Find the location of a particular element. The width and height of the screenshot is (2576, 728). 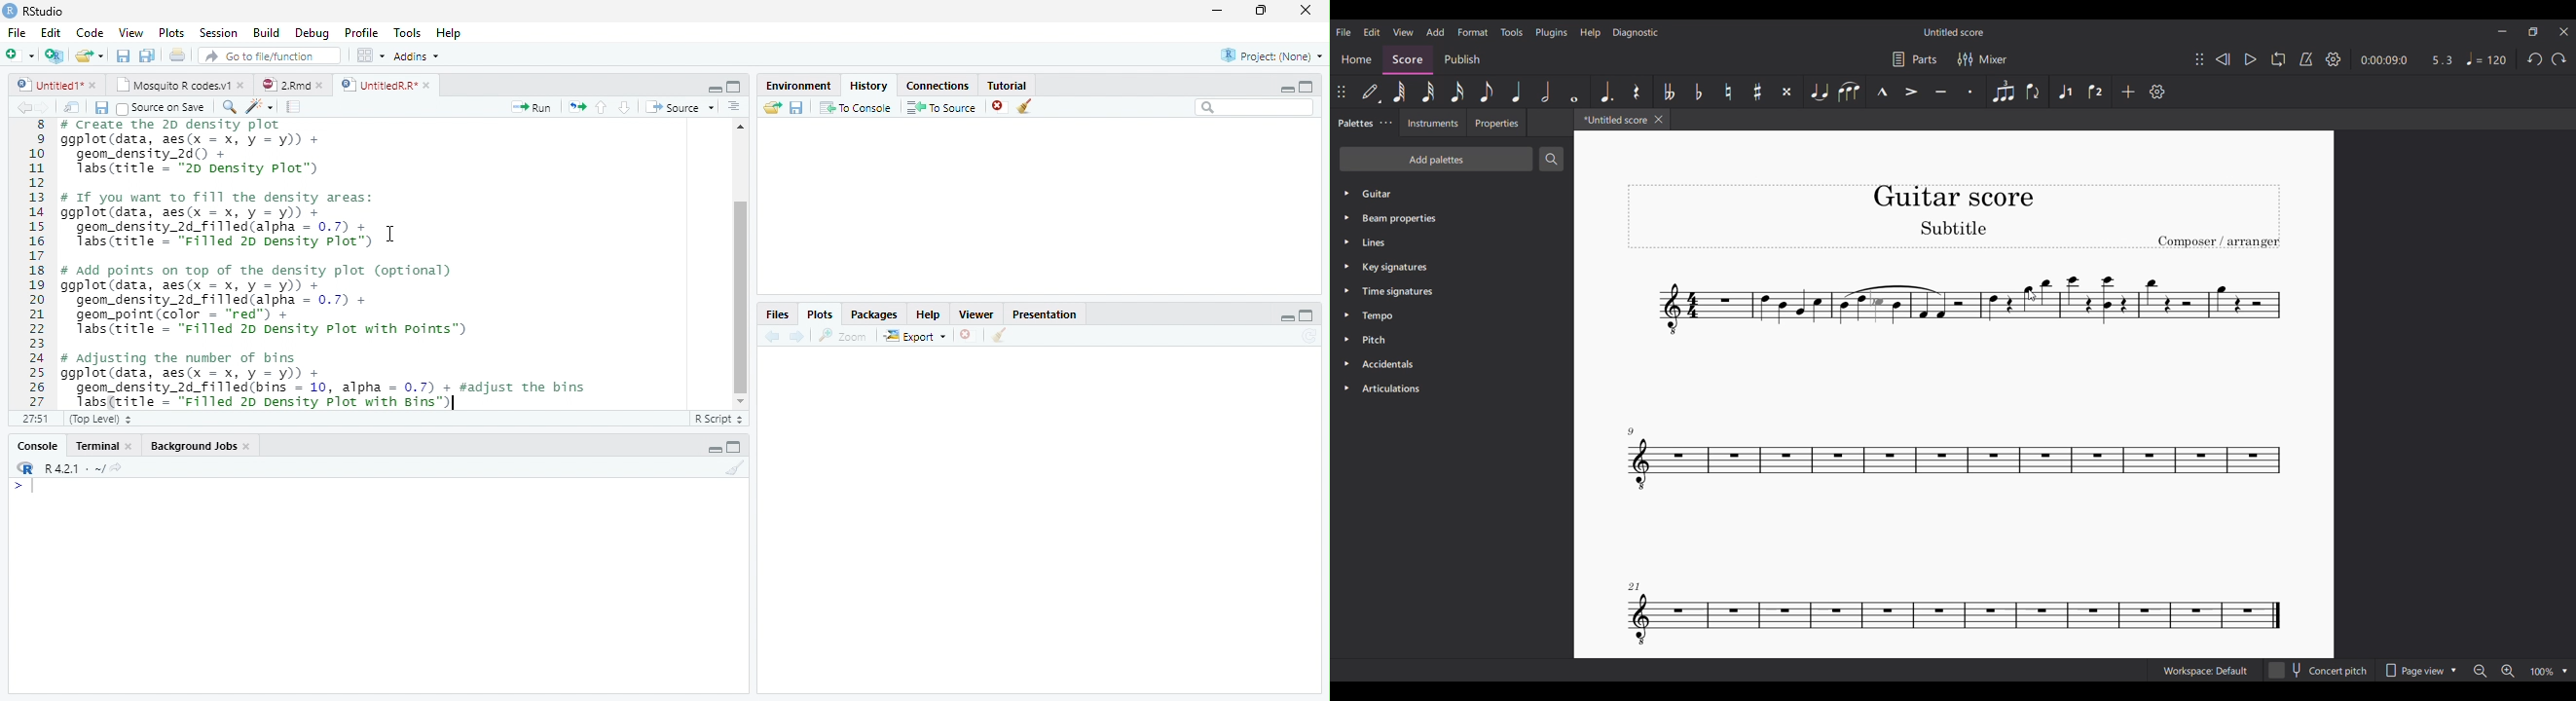

Current workspace setting is located at coordinates (2205, 670).